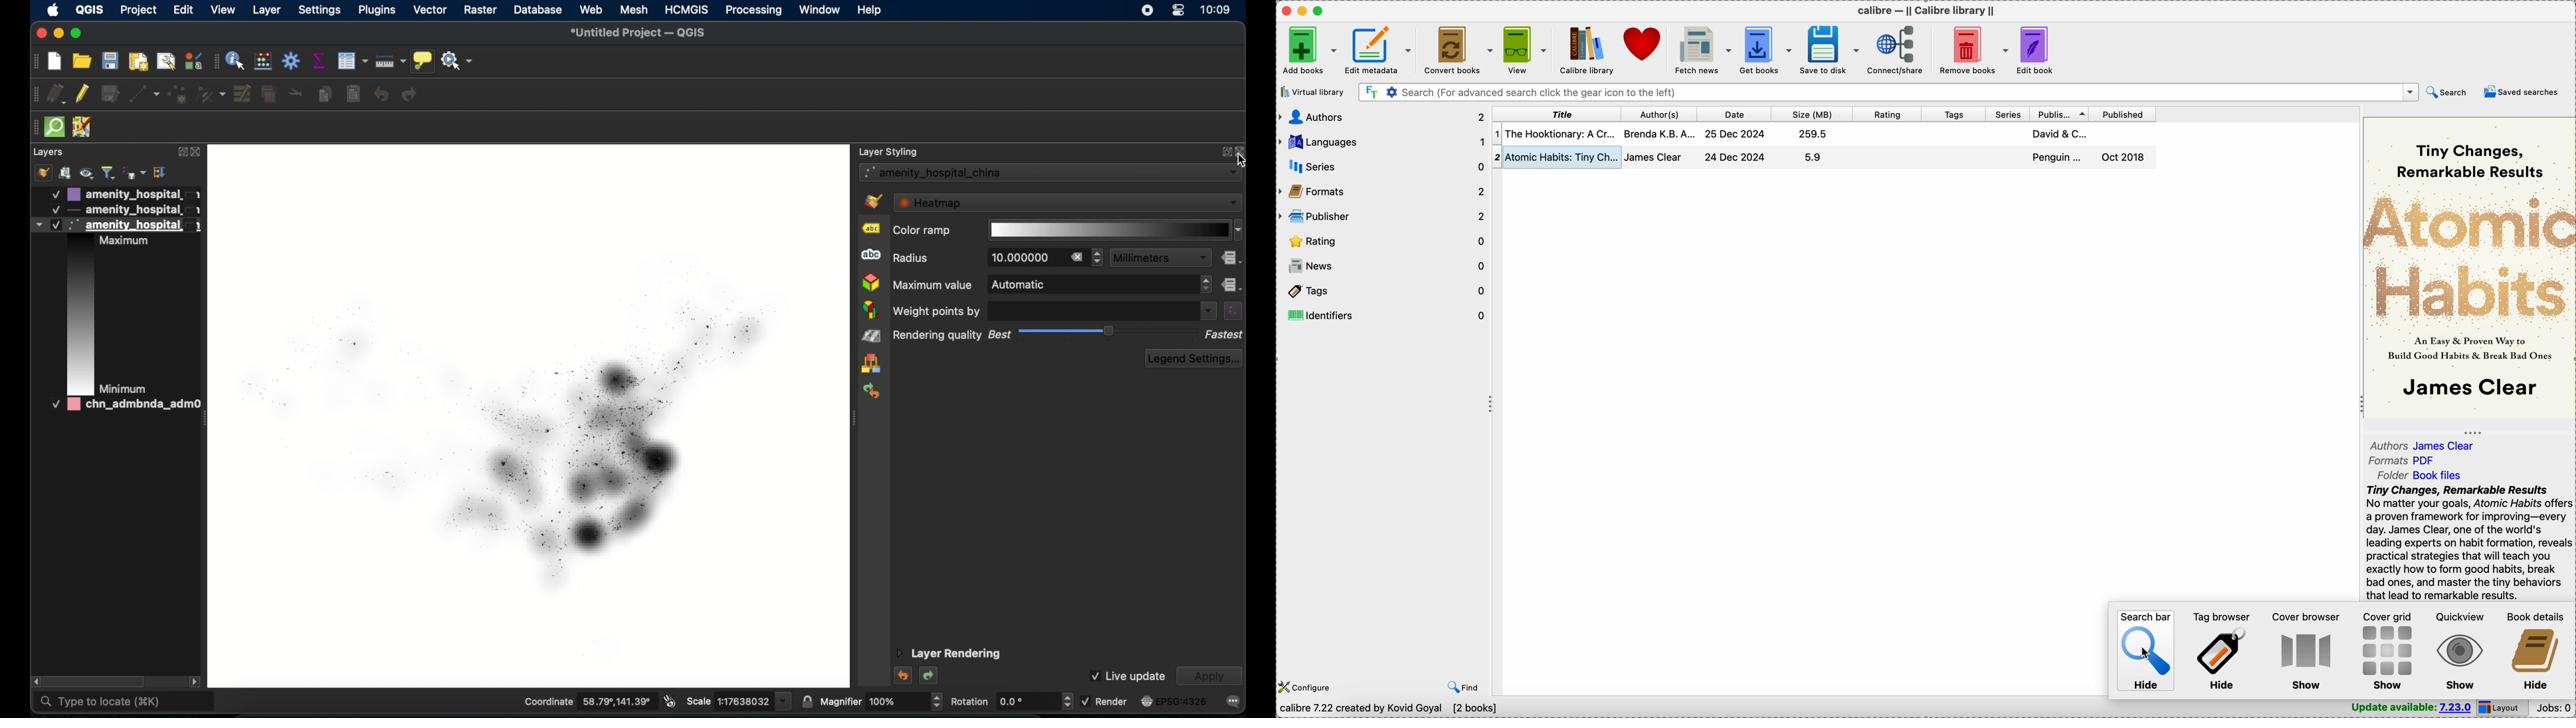 The width and height of the screenshot is (2576, 728). What do you see at coordinates (2362, 403) in the screenshot?
I see `toggle expand/contract` at bounding box center [2362, 403].